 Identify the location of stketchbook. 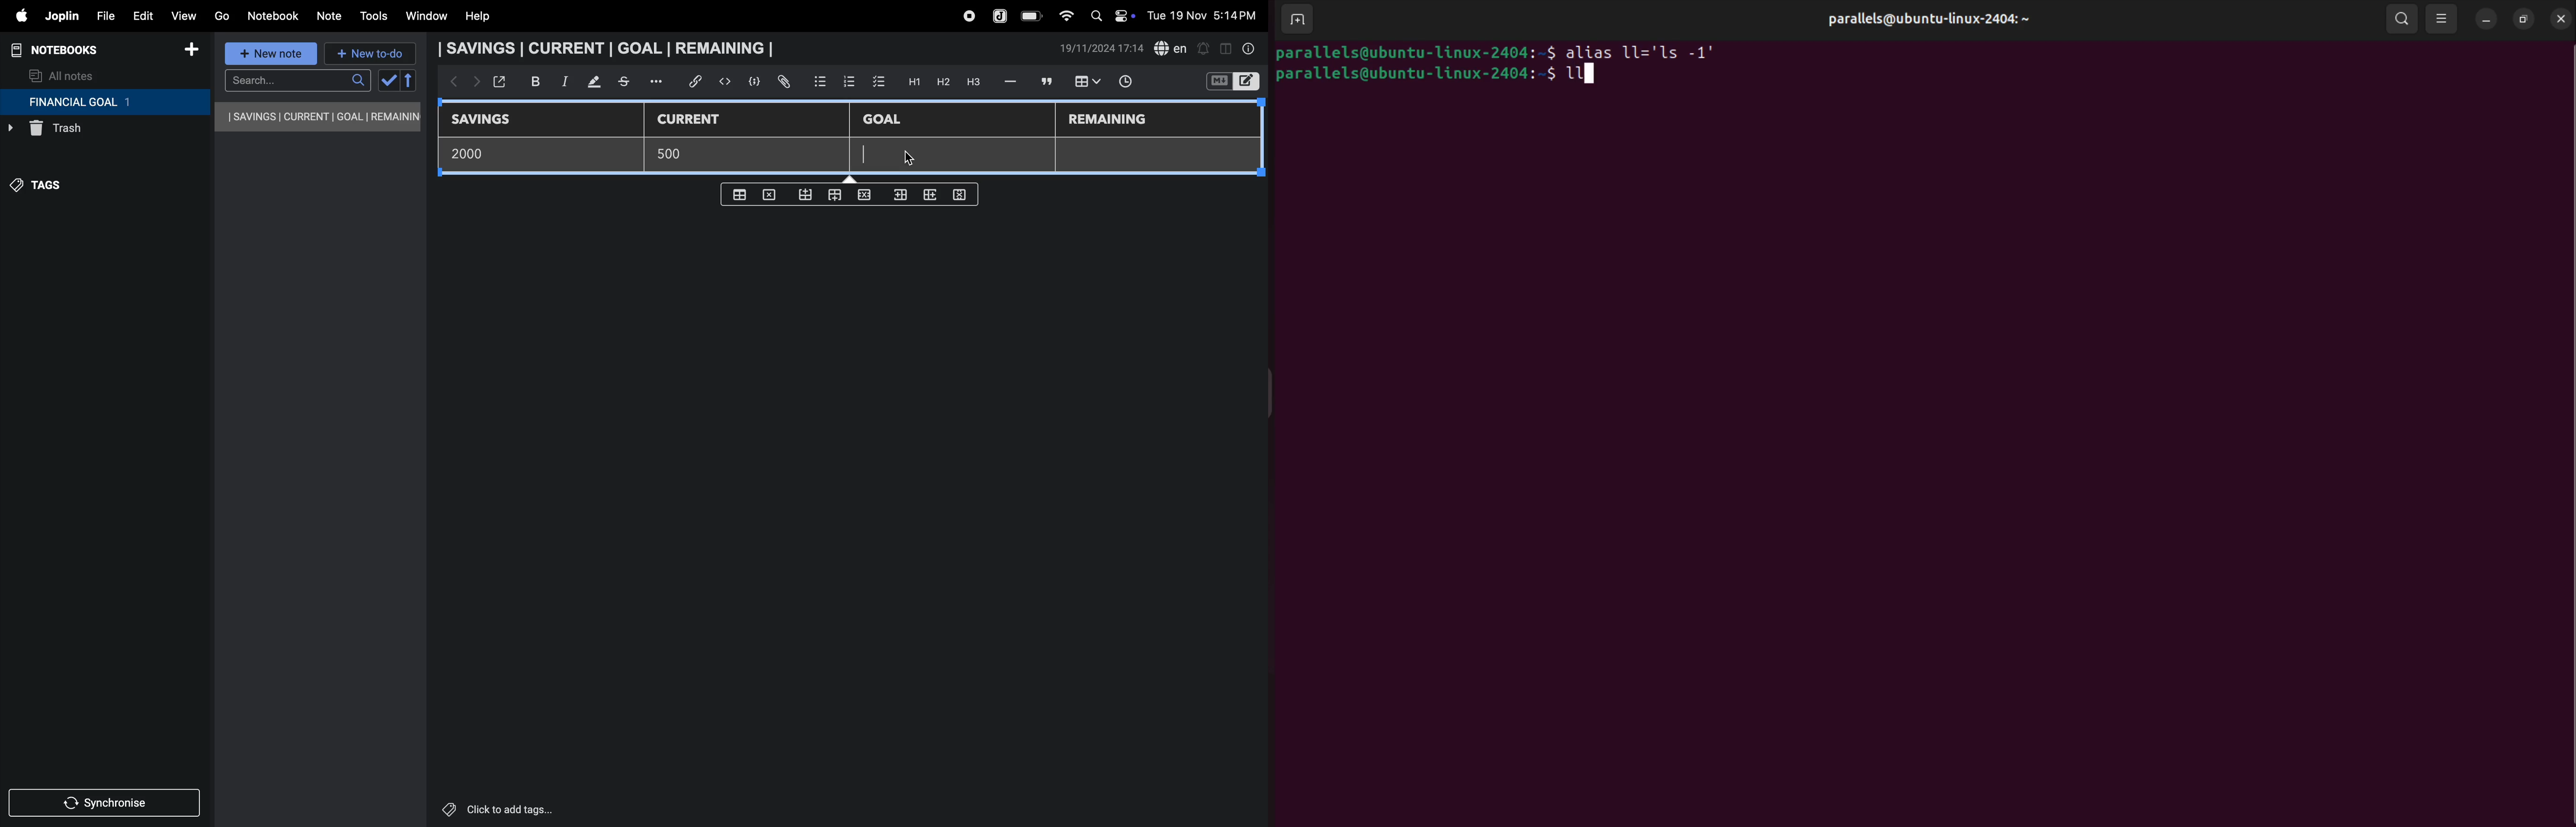
(625, 83).